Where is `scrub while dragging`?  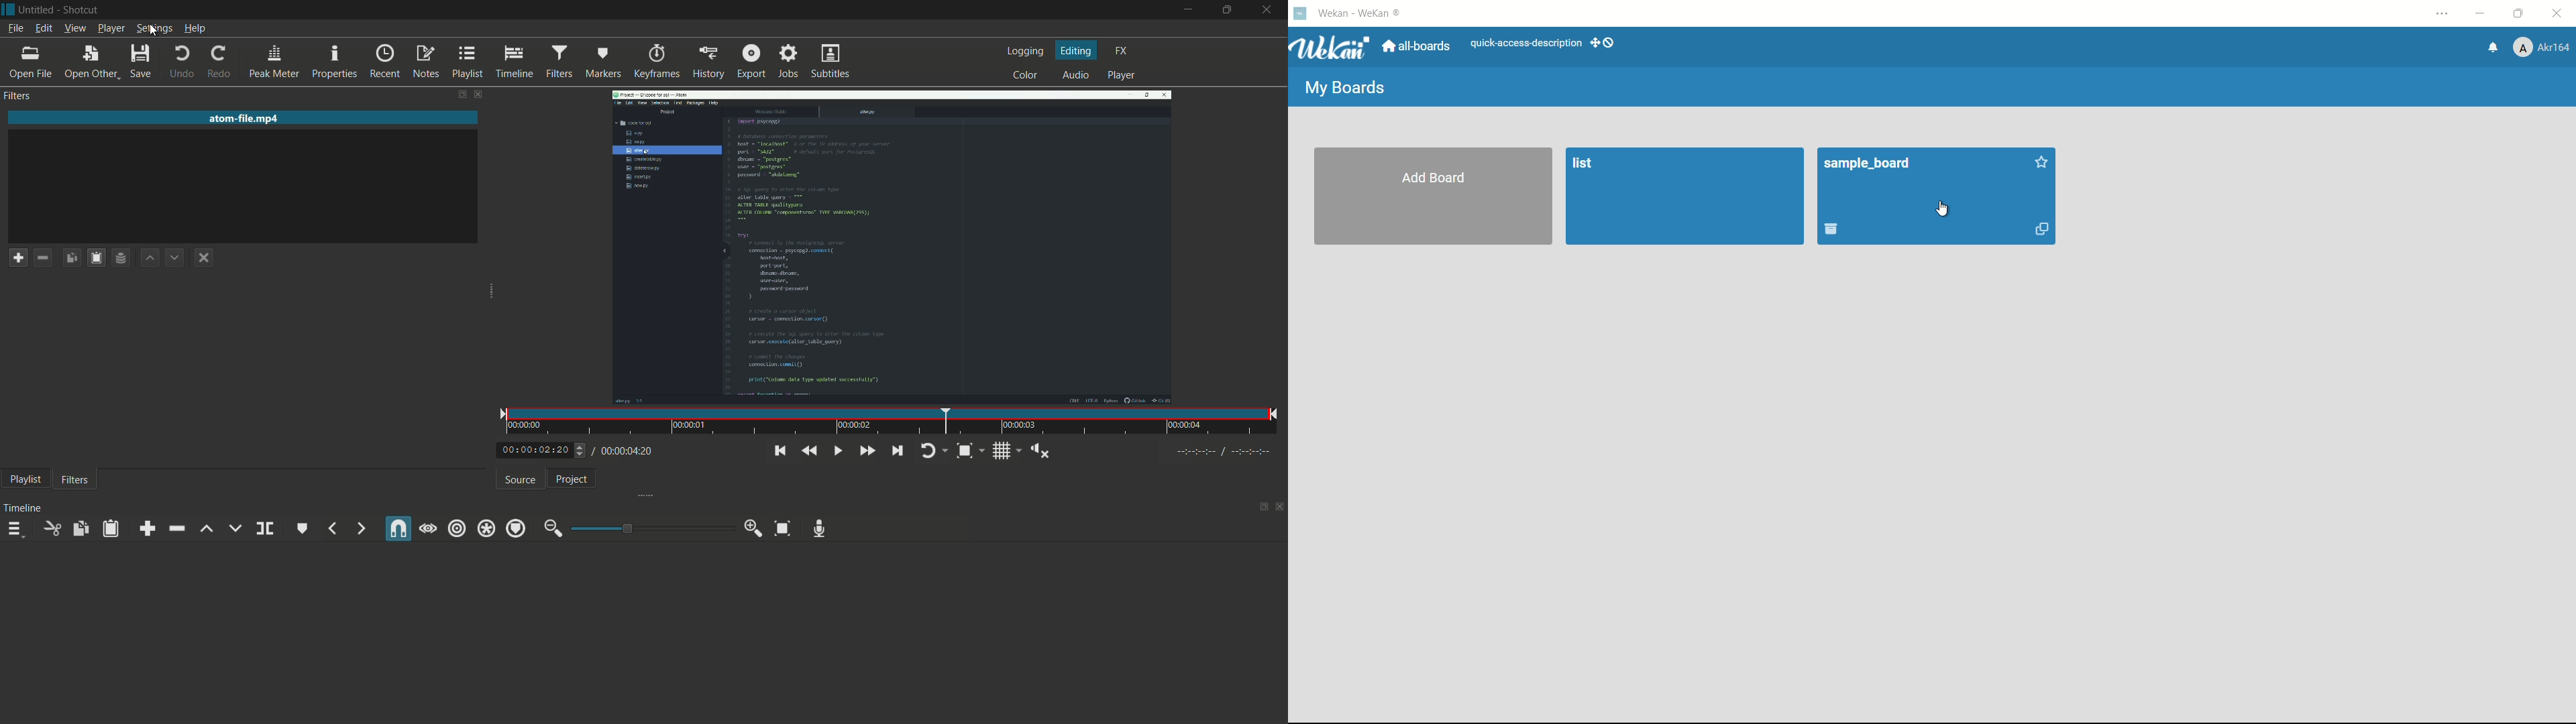 scrub while dragging is located at coordinates (429, 528).